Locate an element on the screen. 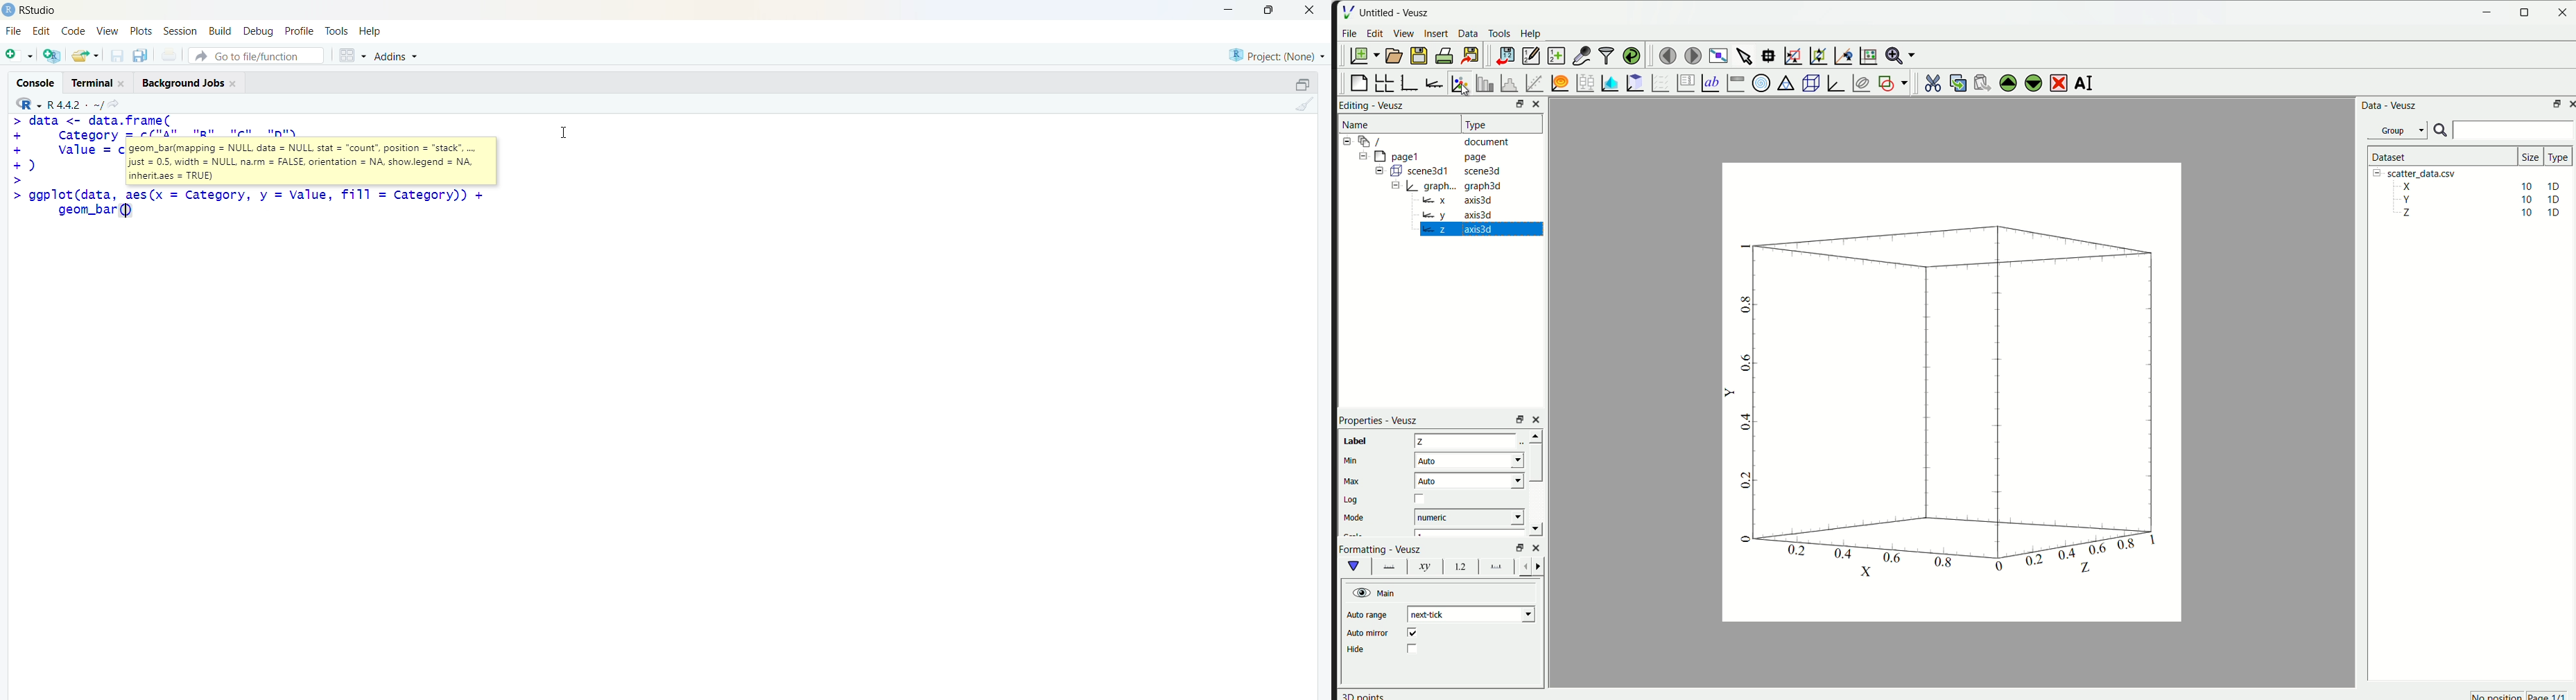 The image size is (2576, 700). save all open documents is located at coordinates (139, 55).